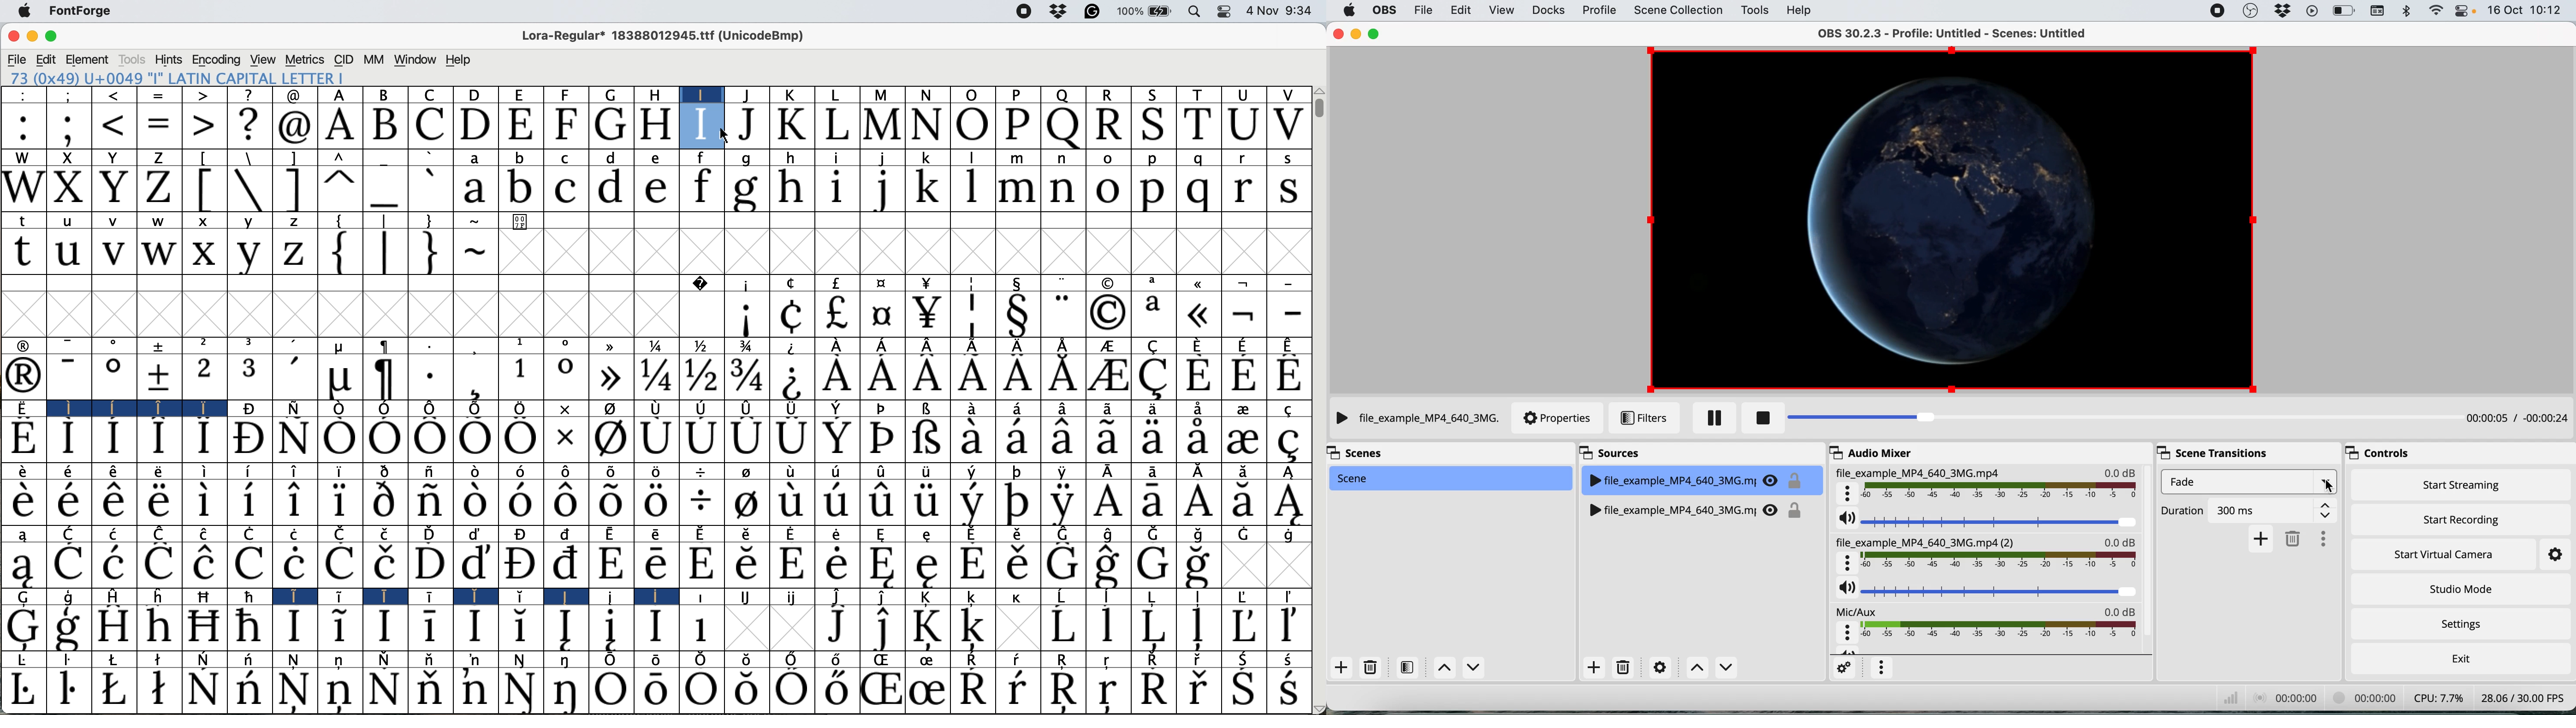  What do you see at coordinates (191, 78) in the screenshot?
I see `73 (0x49) "I" LATIN CAPITAL LETTER` at bounding box center [191, 78].